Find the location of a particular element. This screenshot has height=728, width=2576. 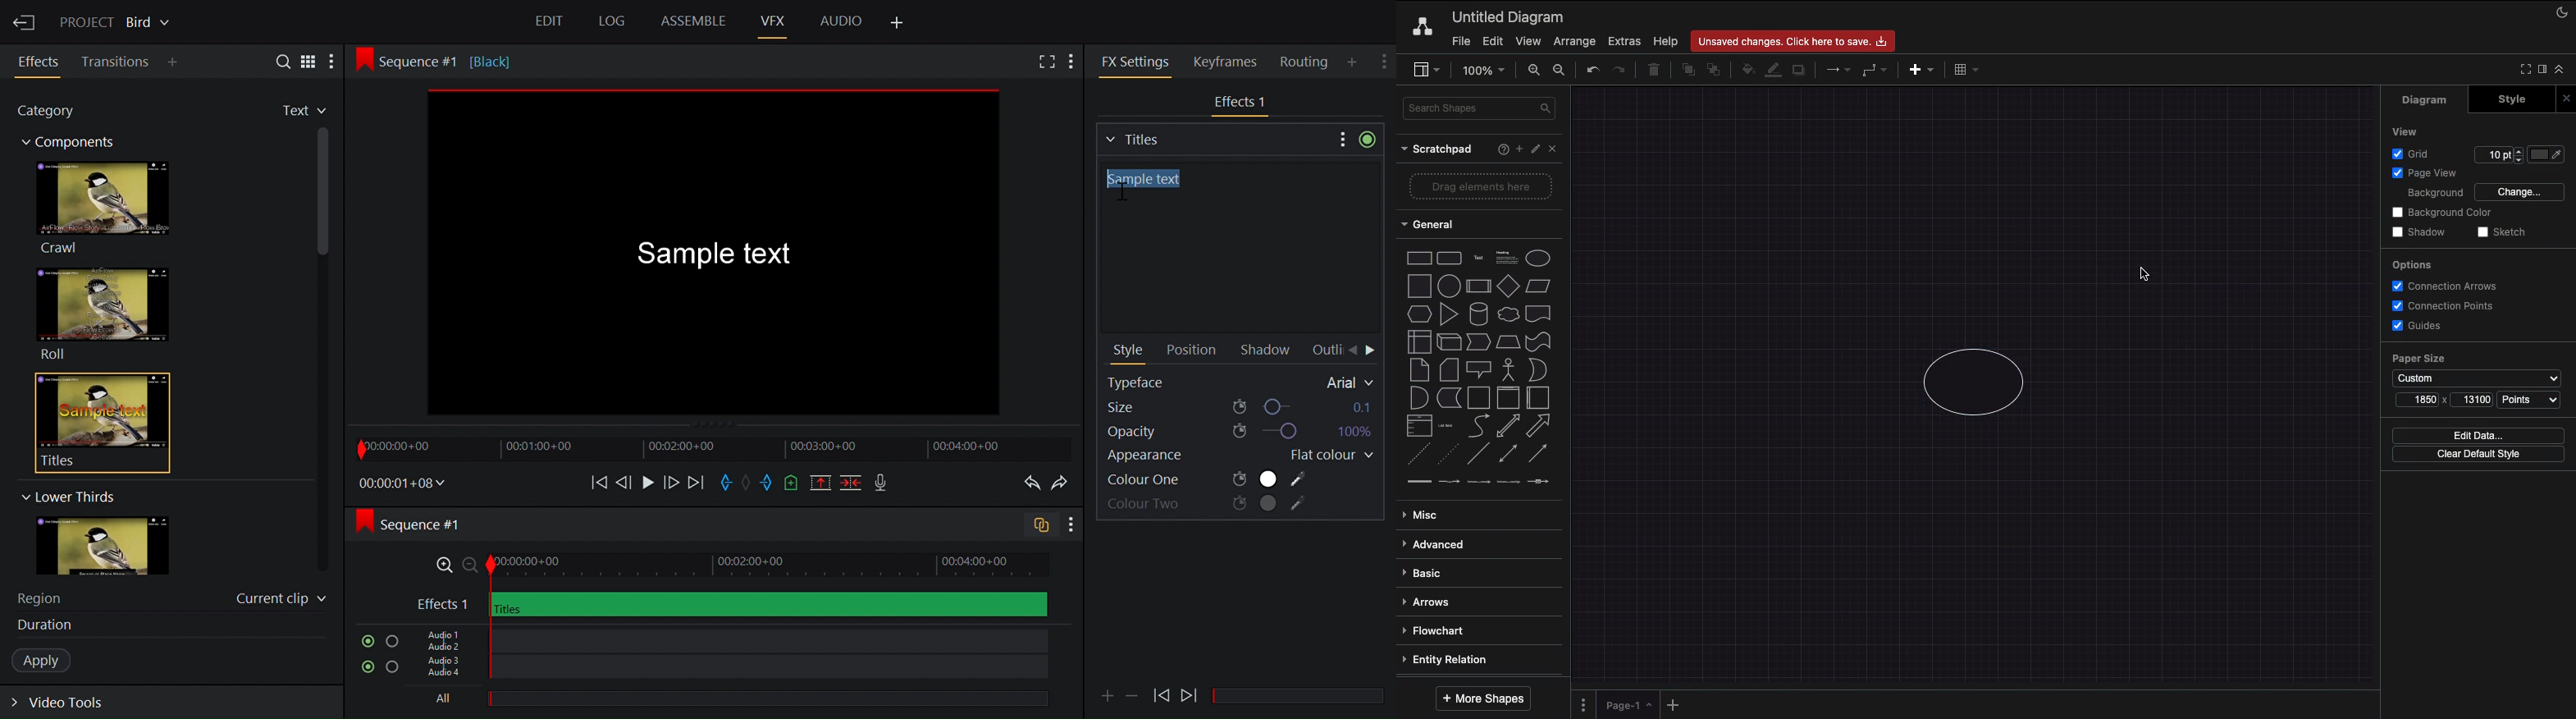

Edit is located at coordinates (1491, 41).